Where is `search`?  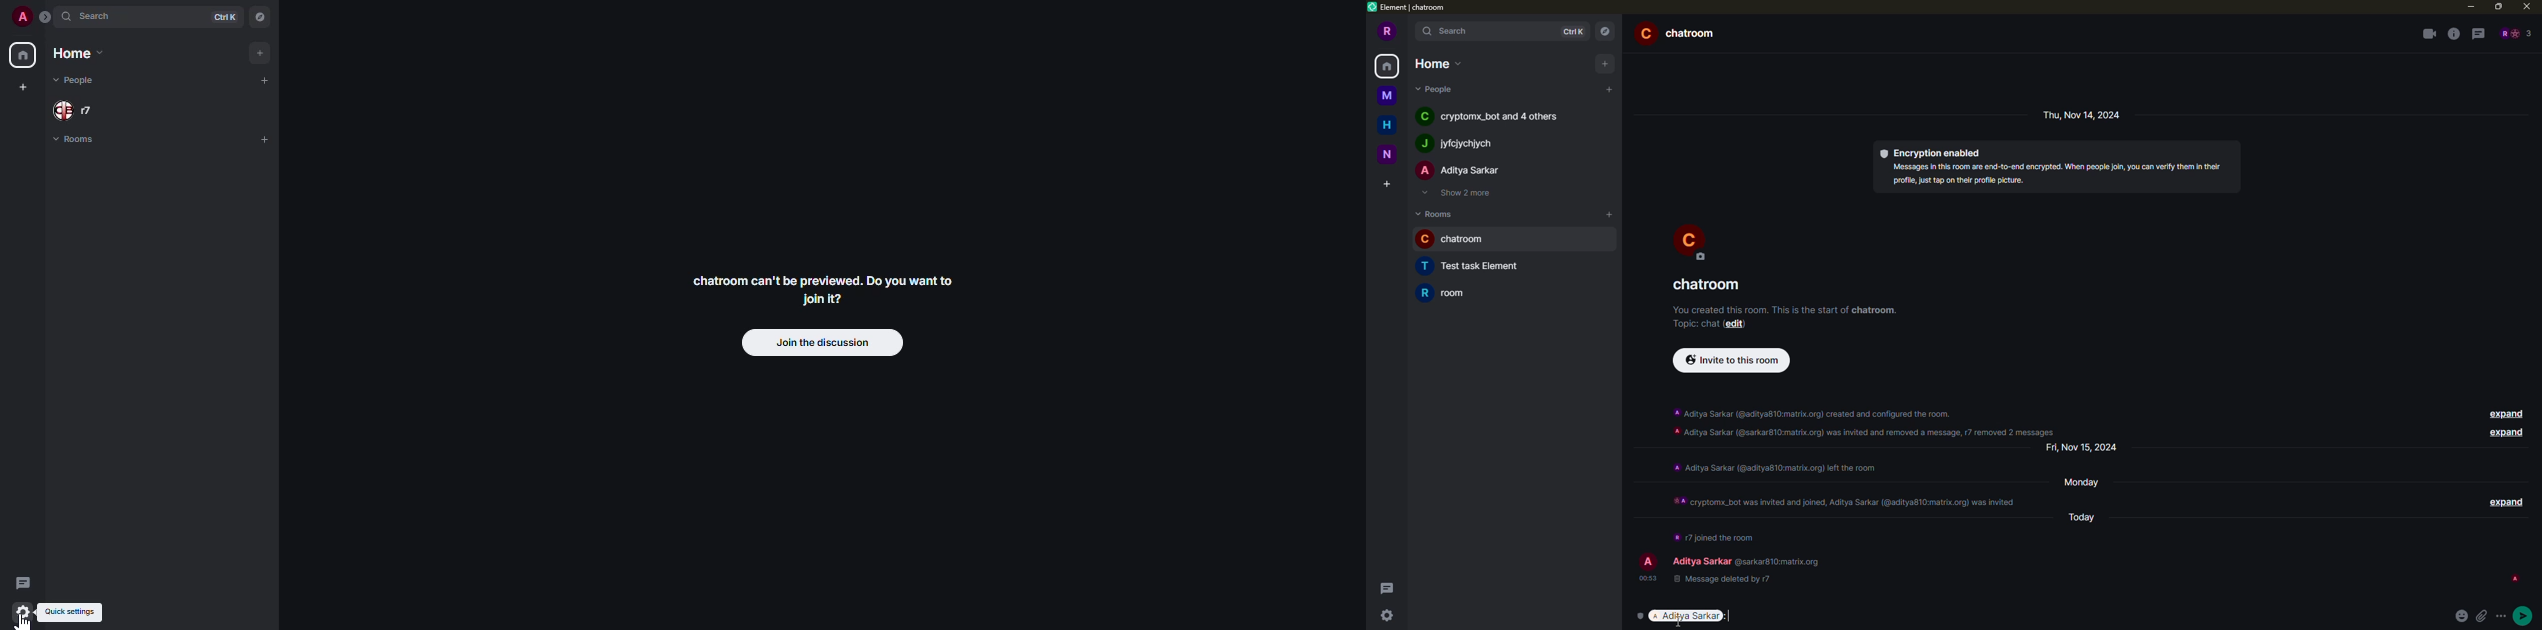
search is located at coordinates (1447, 32).